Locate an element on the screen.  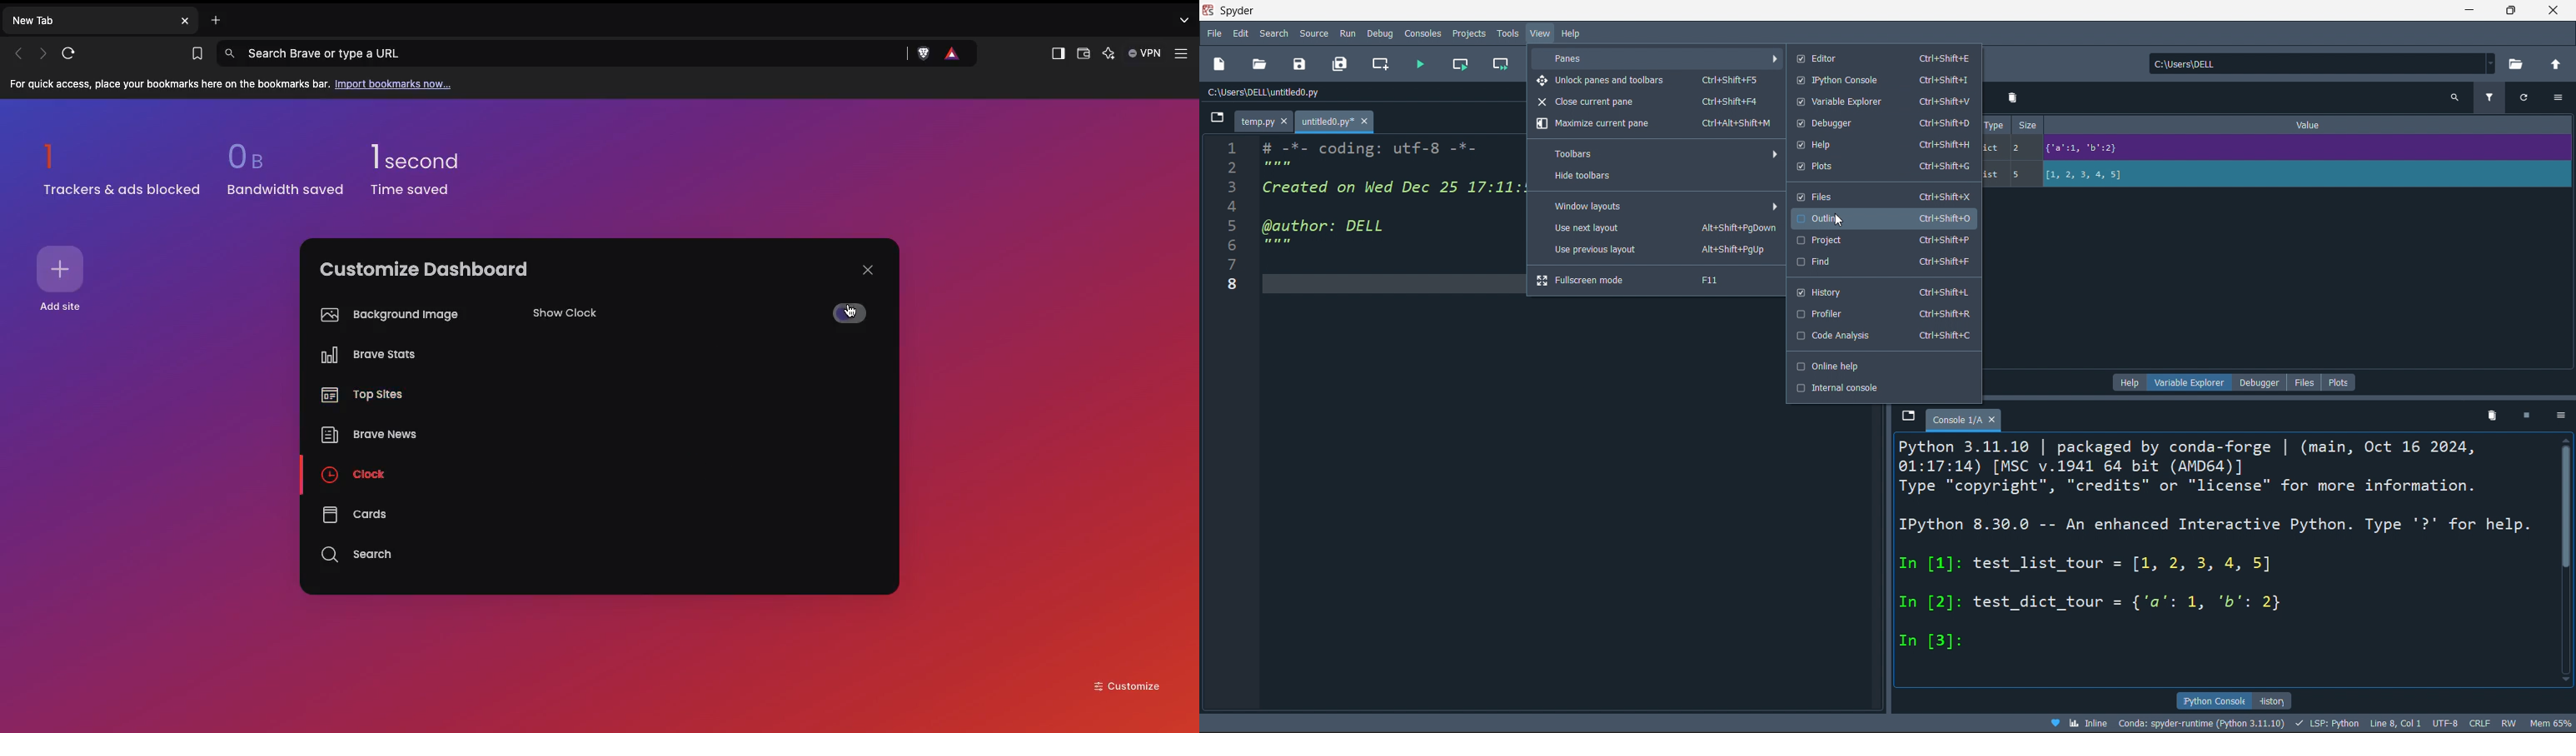
cursor is located at coordinates (1838, 222).